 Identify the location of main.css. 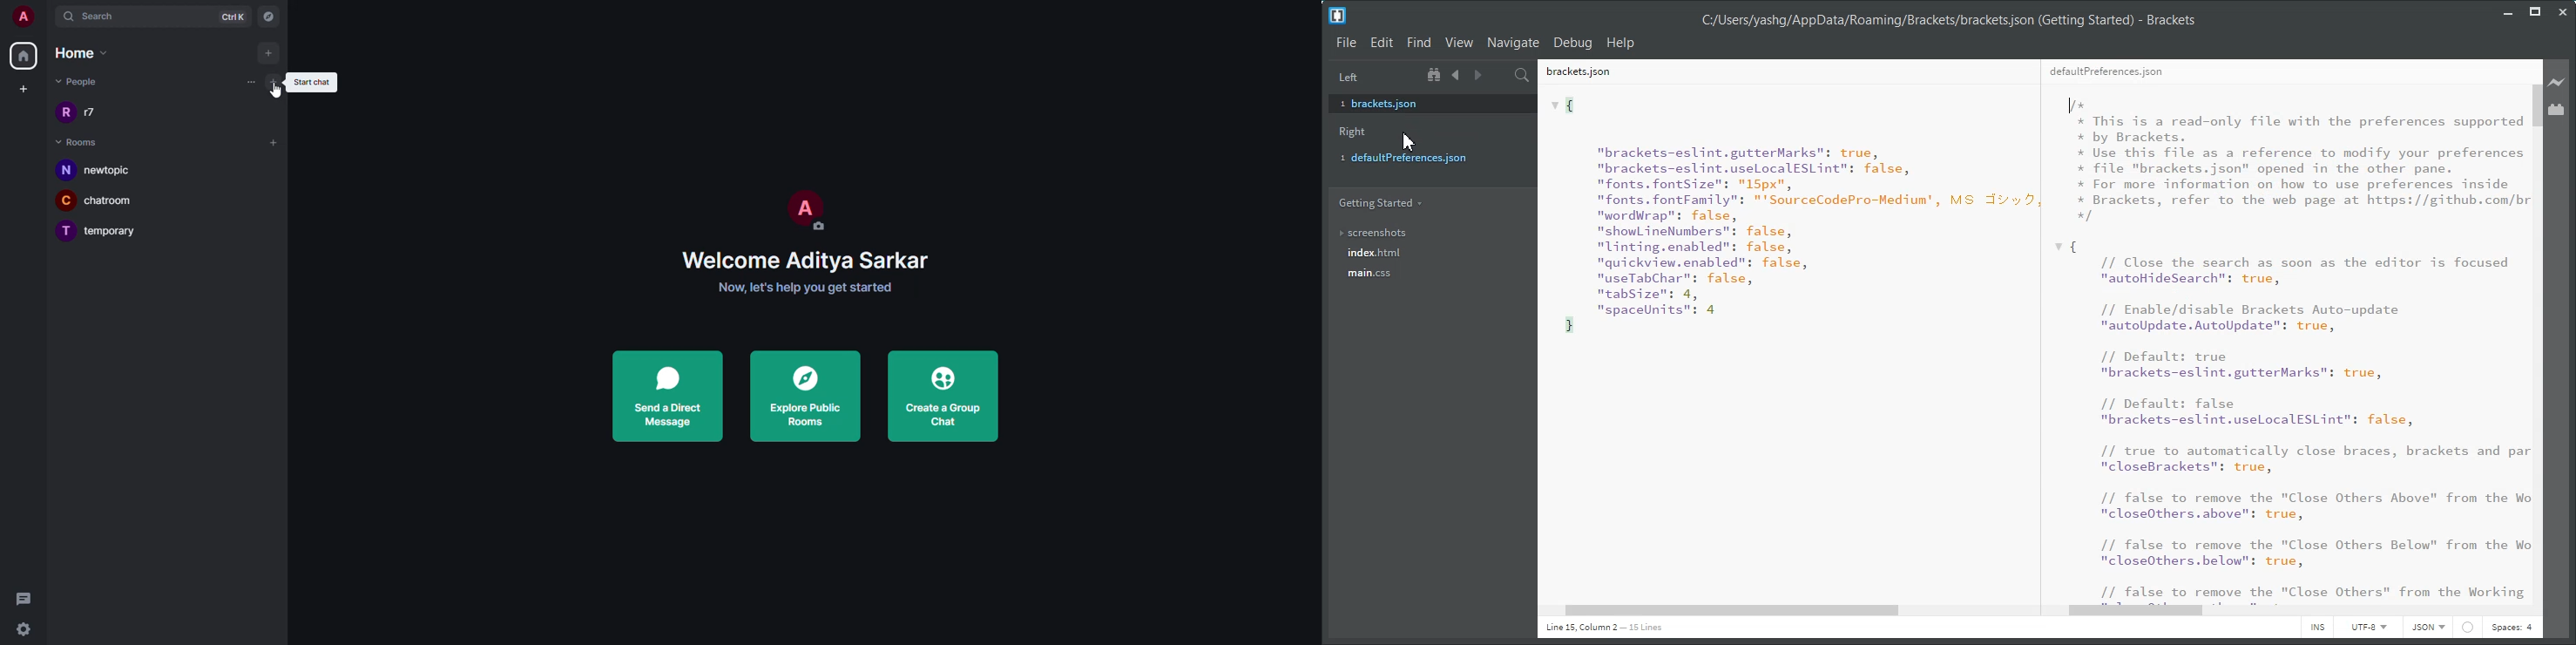
(1427, 278).